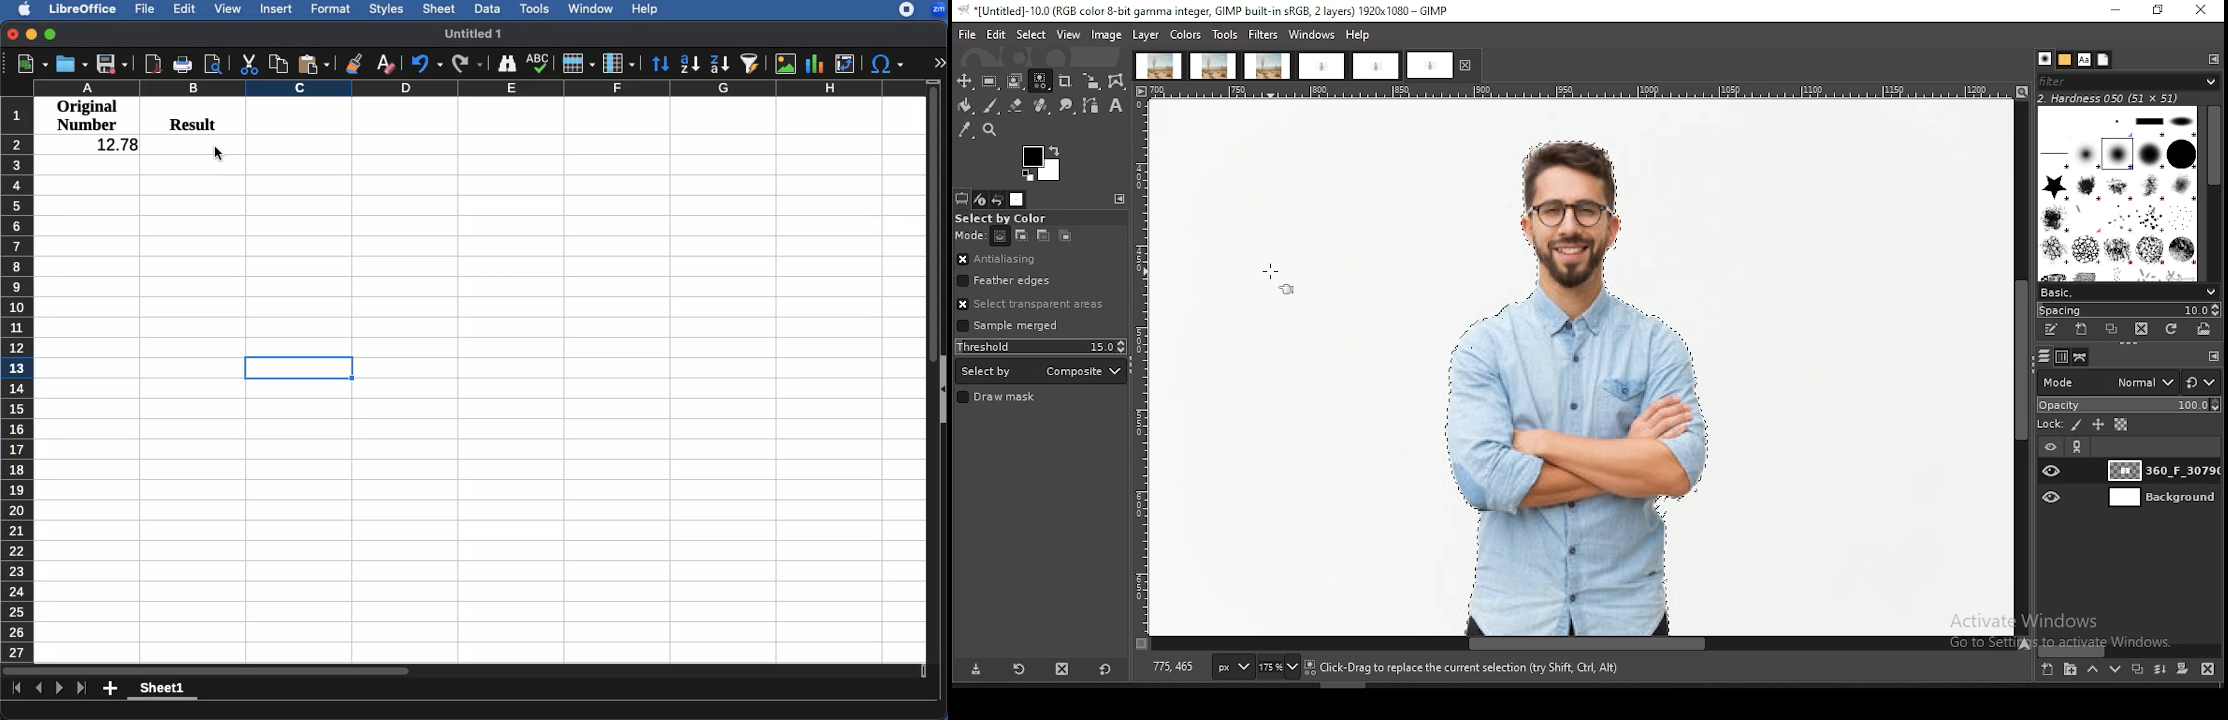  What do you see at coordinates (2051, 448) in the screenshot?
I see `layer visibility on/off` at bounding box center [2051, 448].